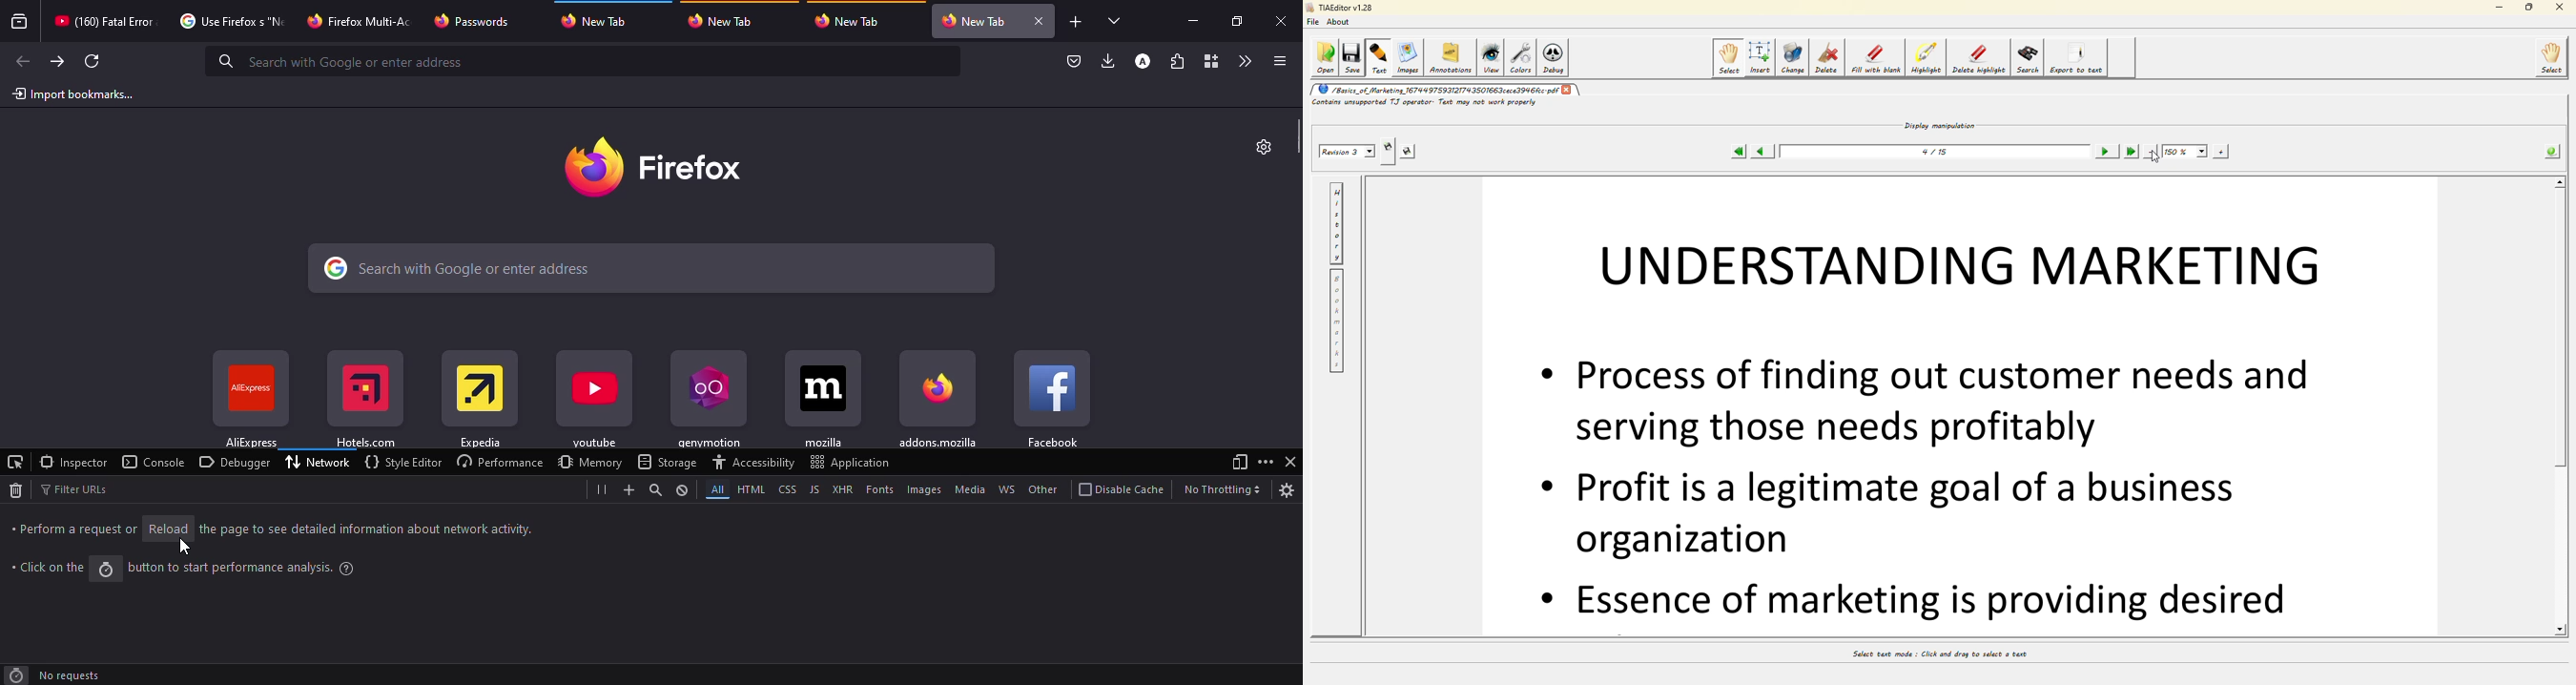 This screenshot has width=2576, height=700. Describe the element at coordinates (1007, 489) in the screenshot. I see `ws` at that location.